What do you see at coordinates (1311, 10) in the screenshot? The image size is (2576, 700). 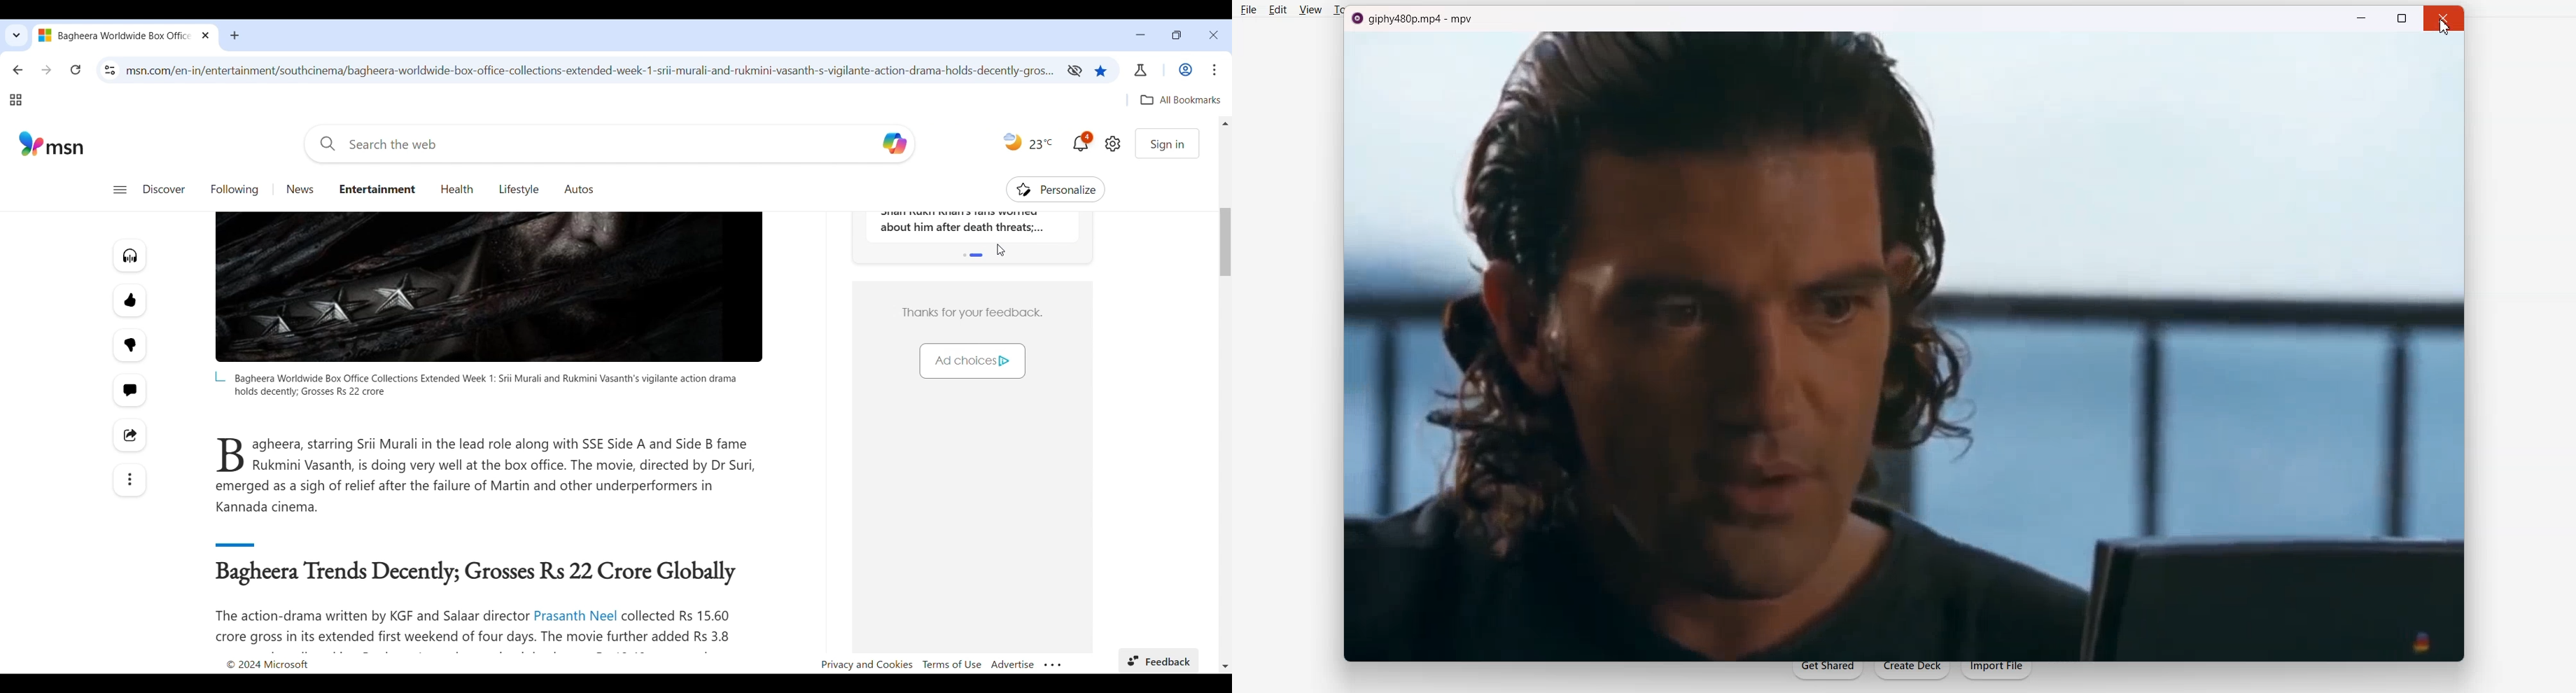 I see `View` at bounding box center [1311, 10].